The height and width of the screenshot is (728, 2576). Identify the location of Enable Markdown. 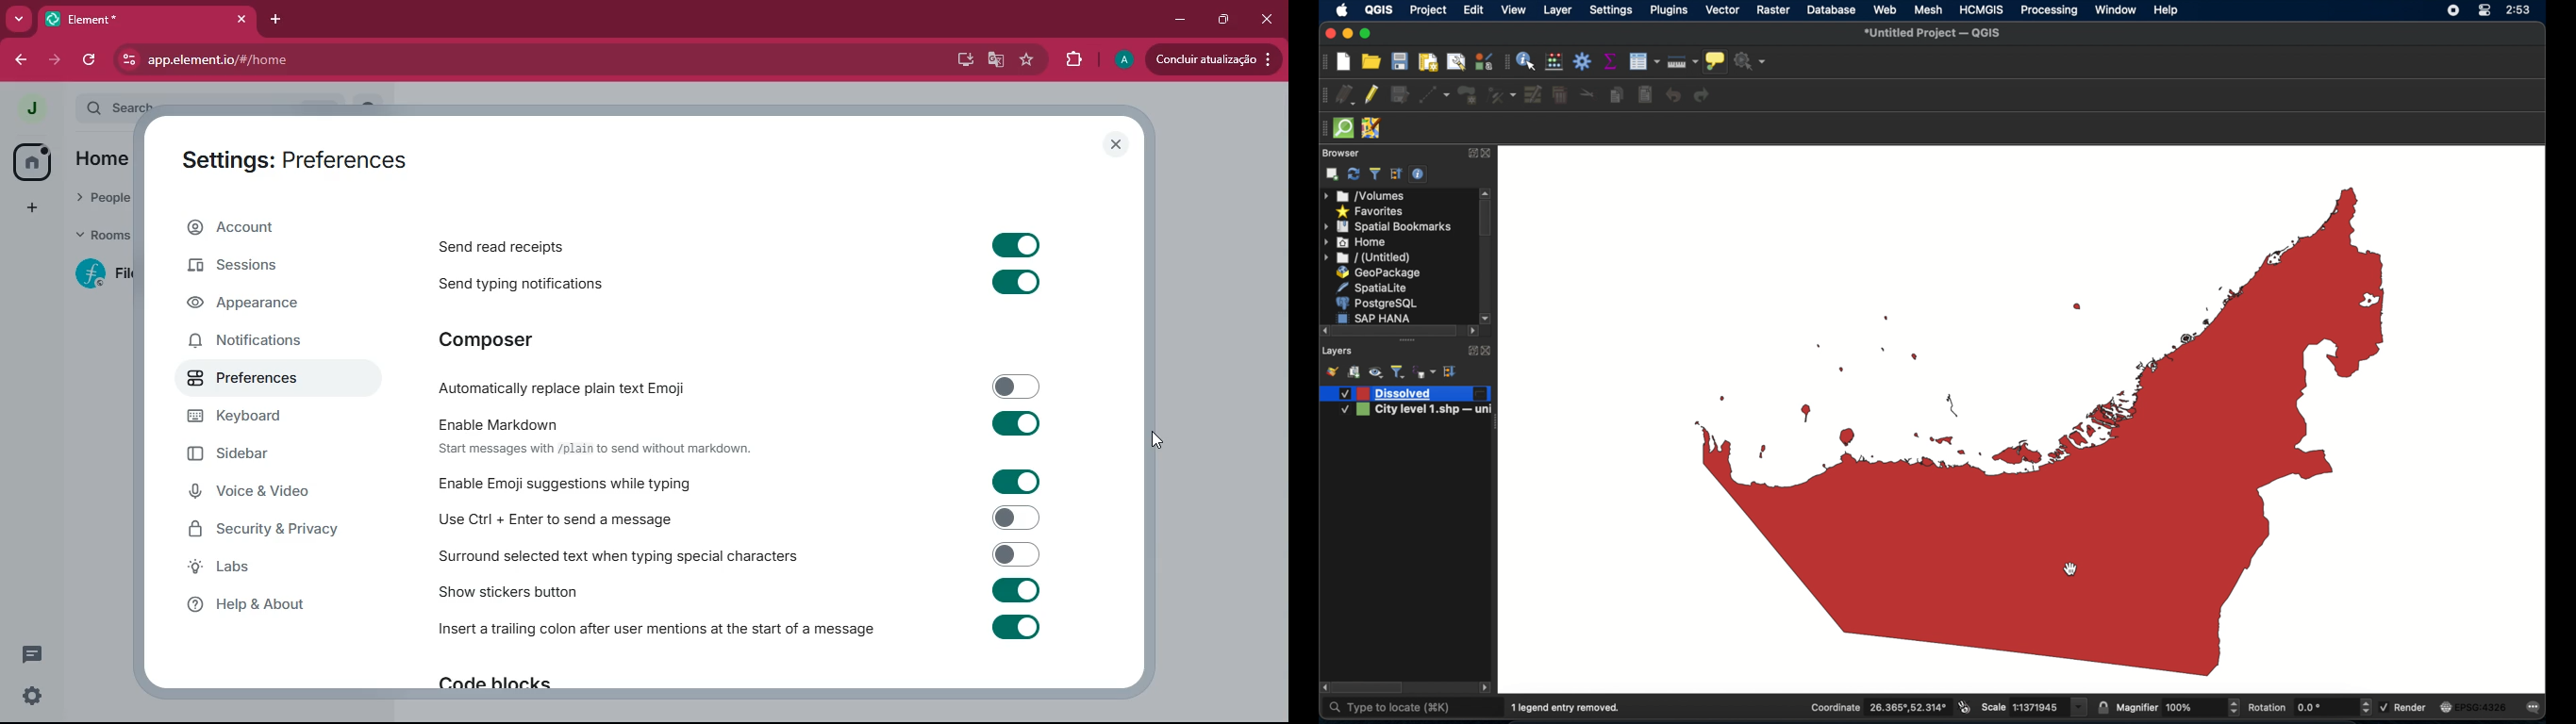
(741, 423).